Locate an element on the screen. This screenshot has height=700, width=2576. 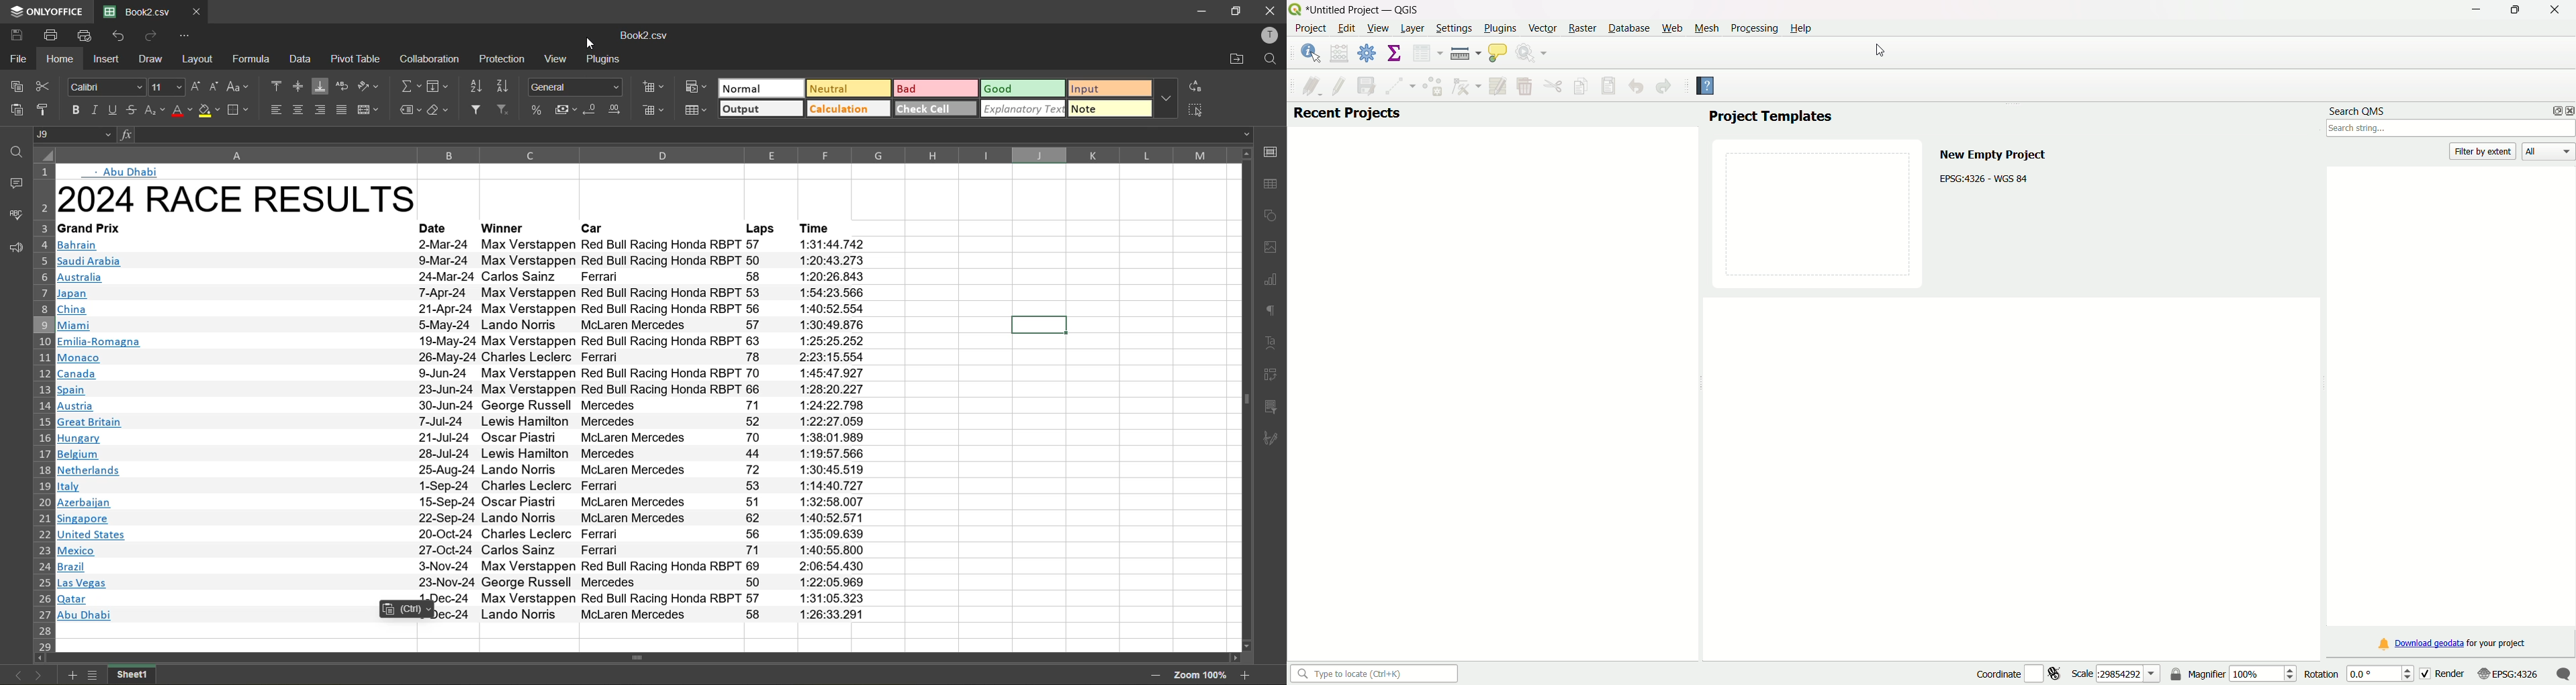
neutral is located at coordinates (850, 88).